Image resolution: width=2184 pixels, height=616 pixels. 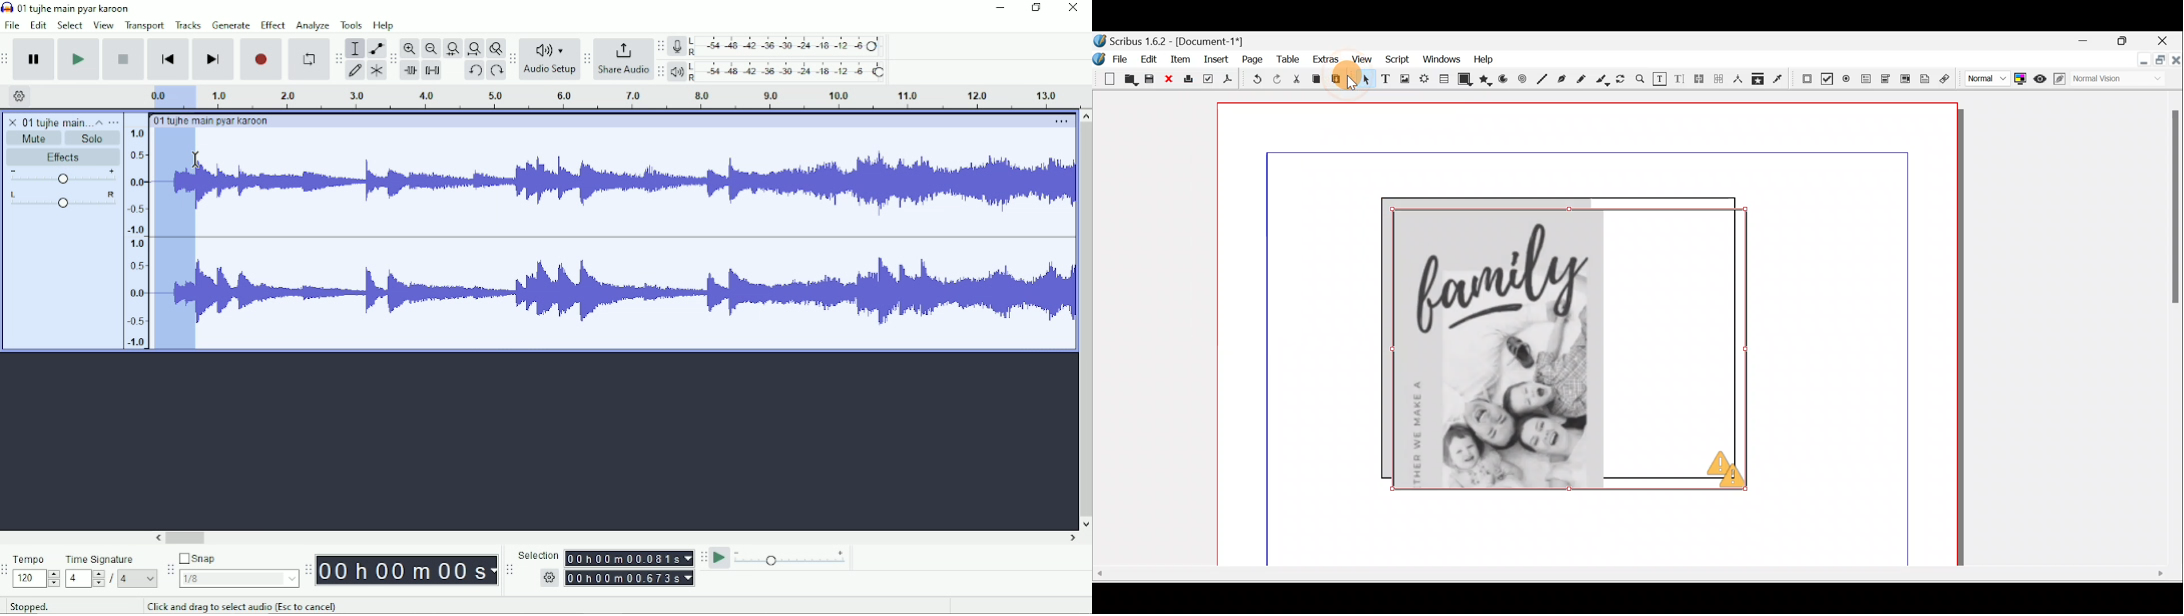 I want to click on Copy item properties, so click(x=1762, y=80).